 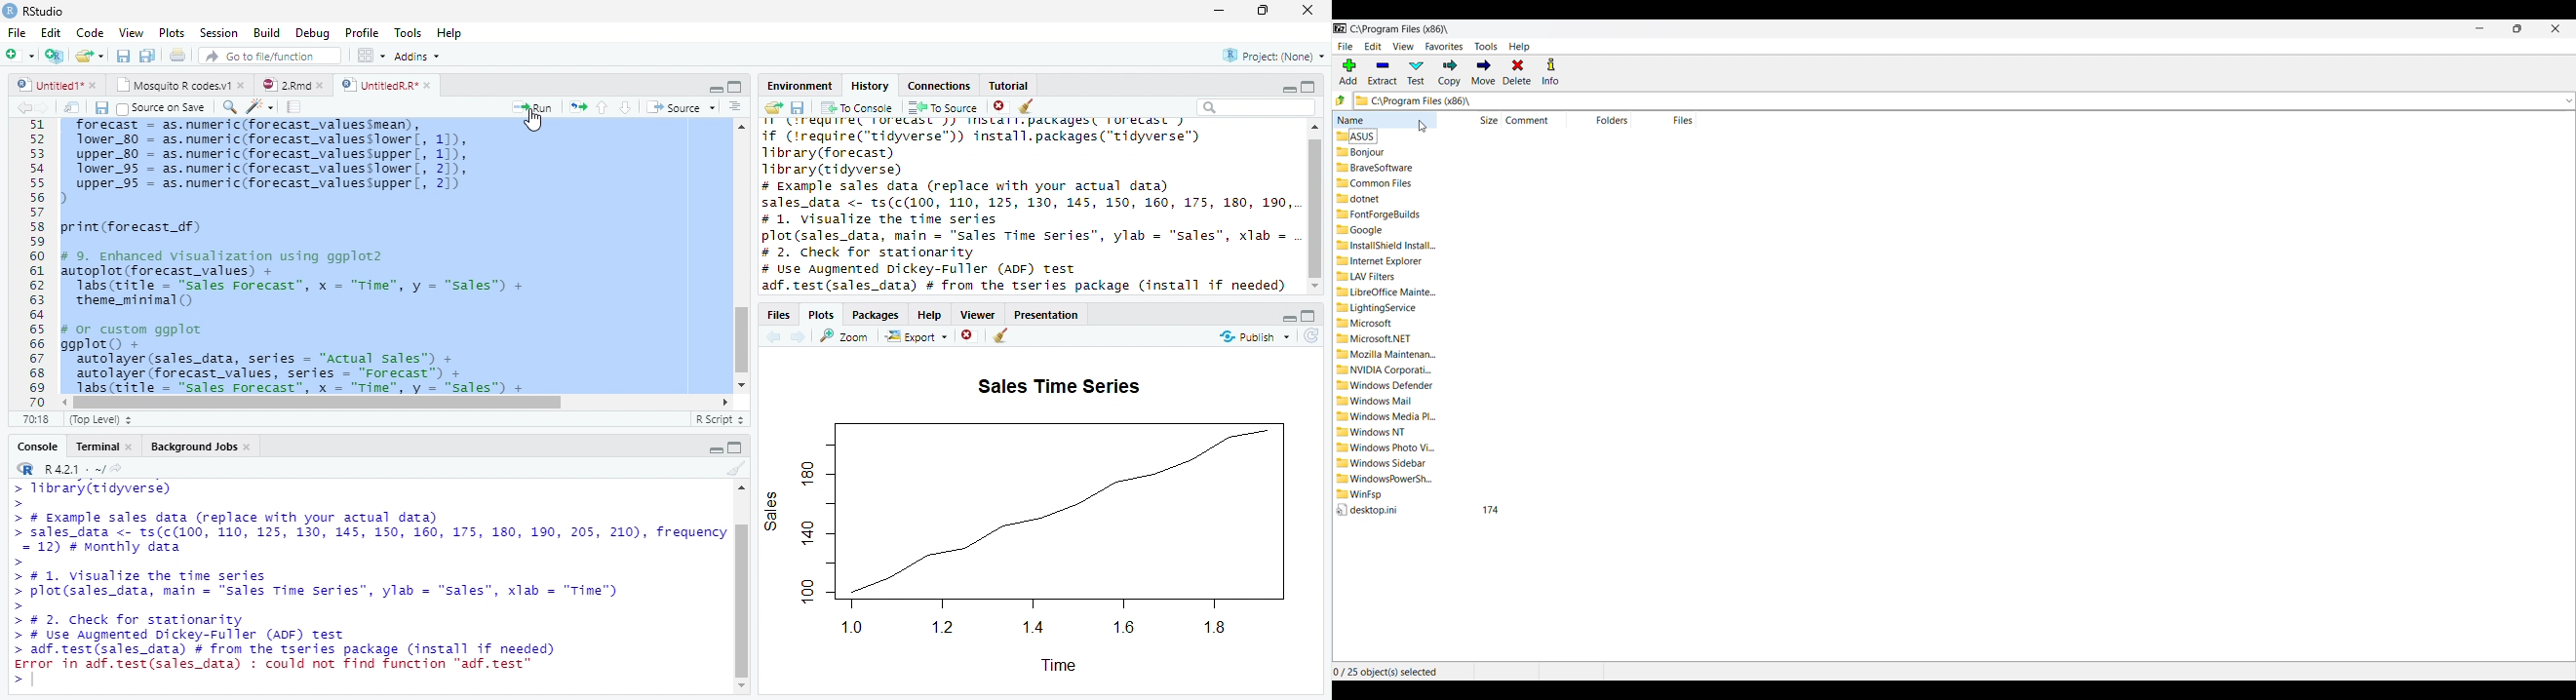 I want to click on RStudio, so click(x=38, y=12).